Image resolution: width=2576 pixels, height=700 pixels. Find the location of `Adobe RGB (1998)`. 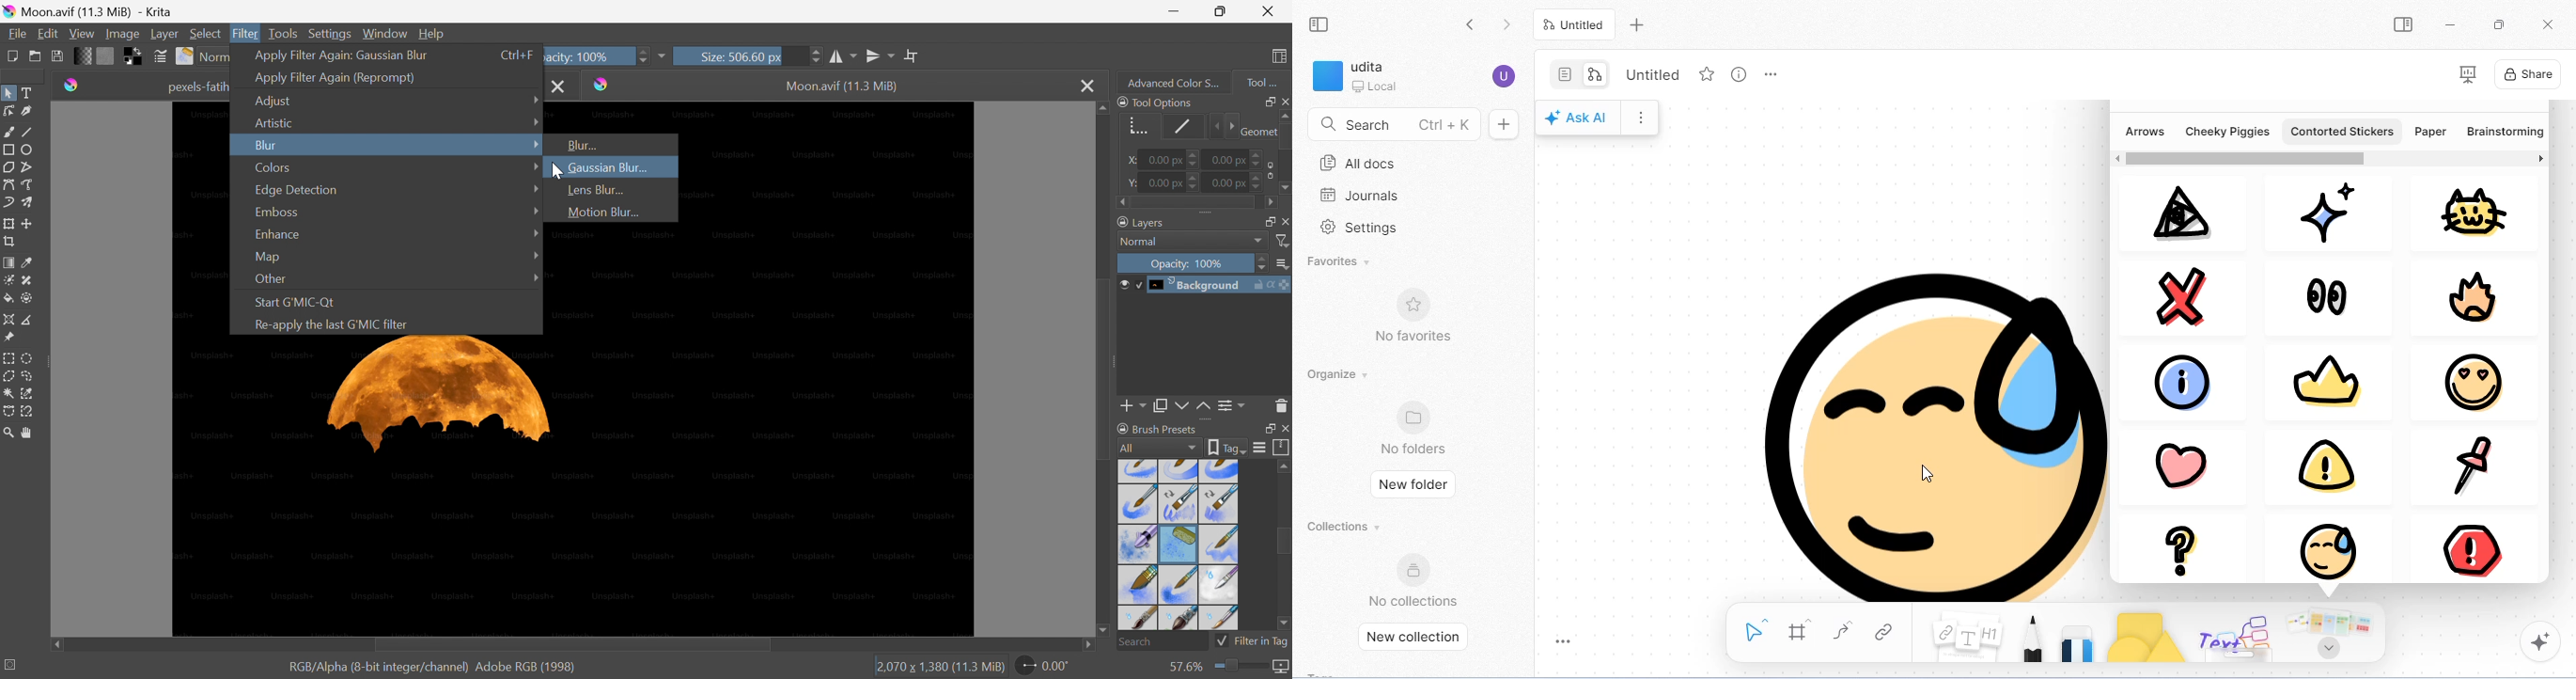

Adobe RGB (1998) is located at coordinates (524, 666).